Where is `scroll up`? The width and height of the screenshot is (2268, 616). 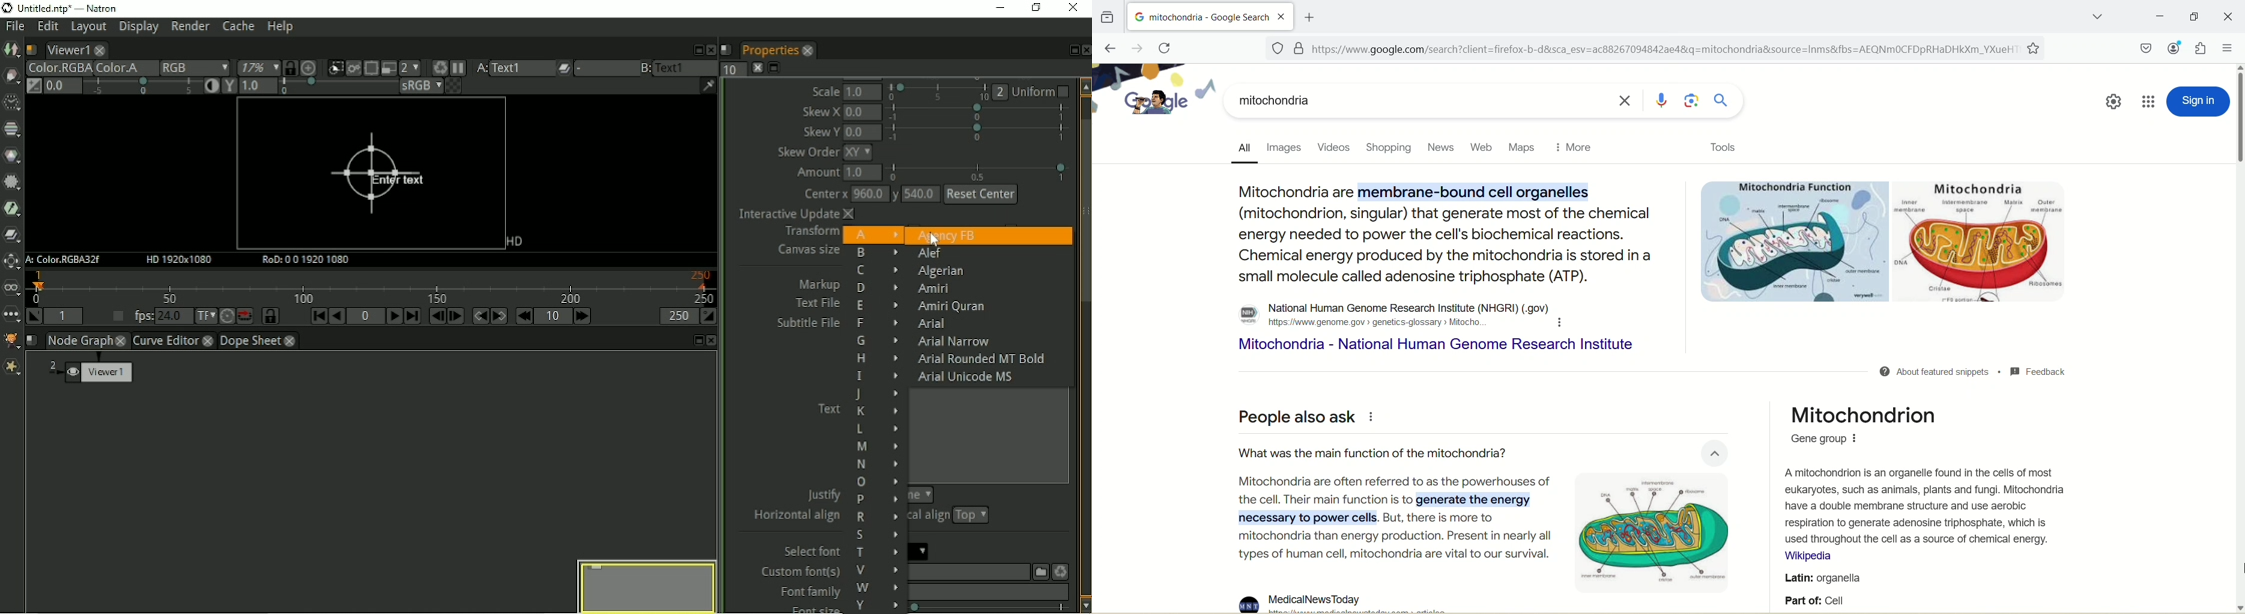 scroll up is located at coordinates (2238, 68).